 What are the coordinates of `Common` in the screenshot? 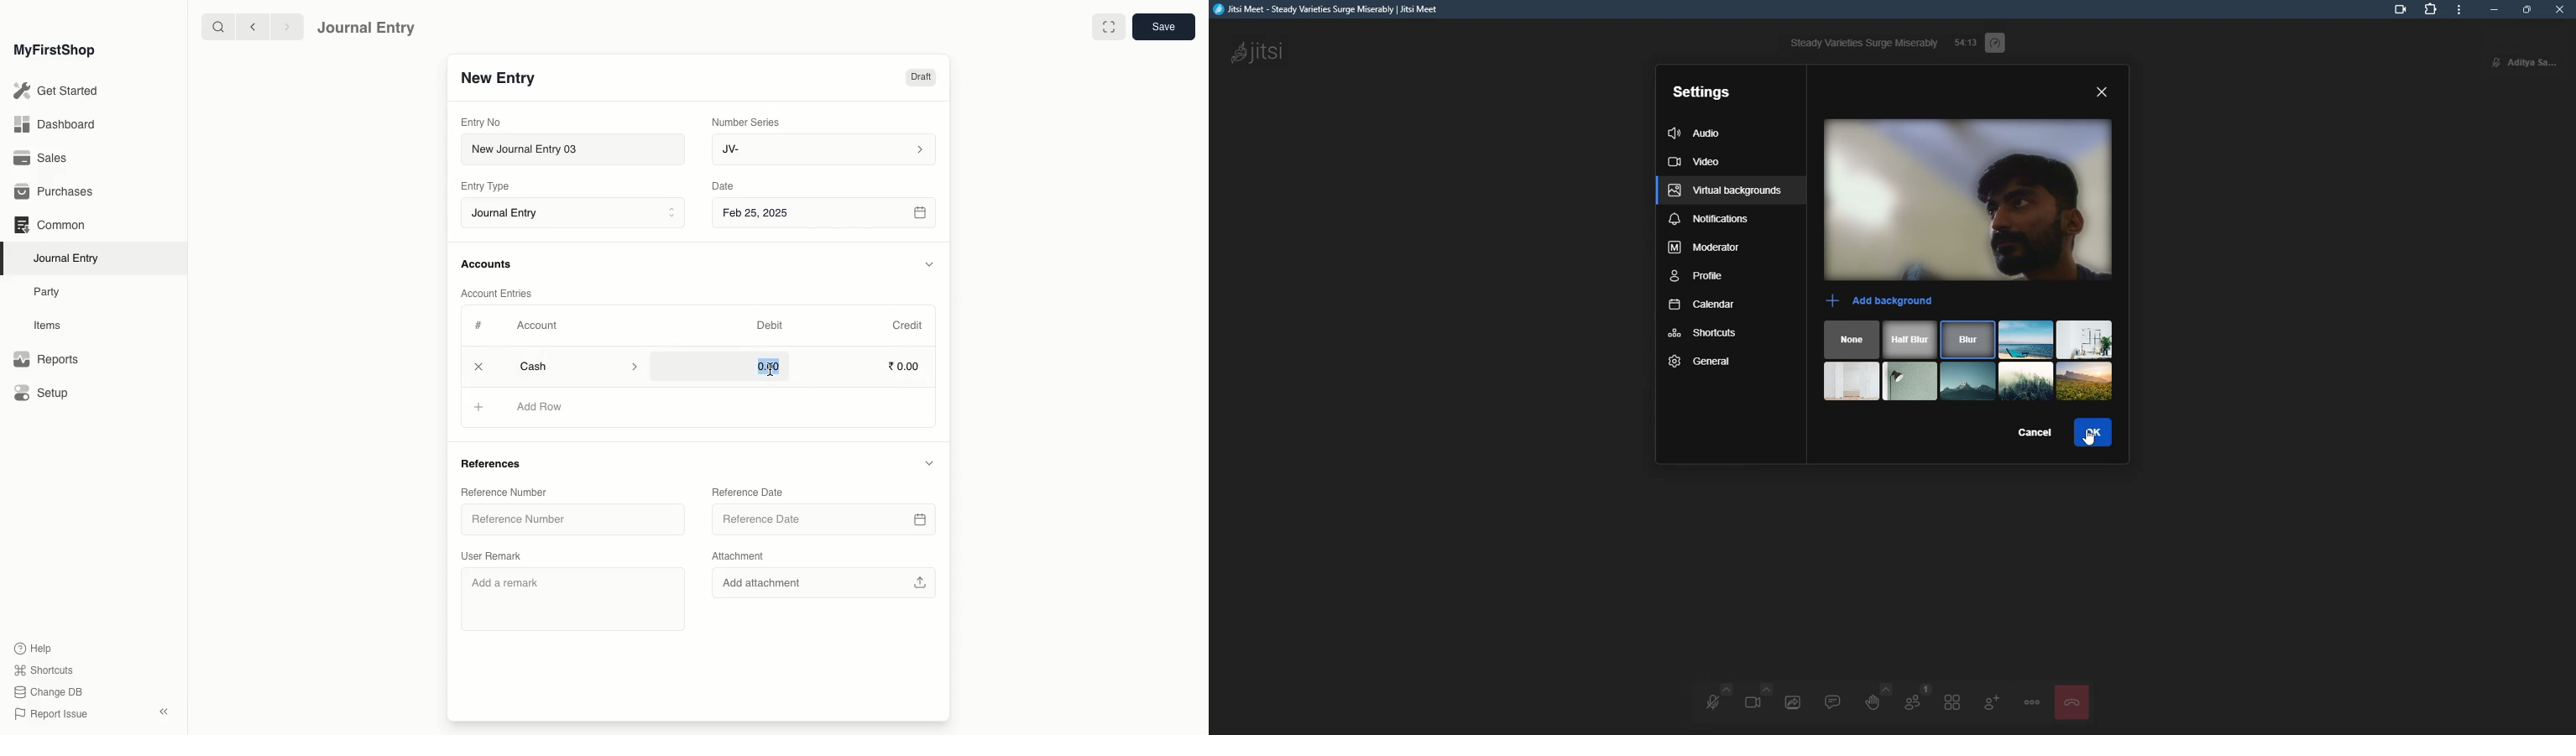 It's located at (49, 225).